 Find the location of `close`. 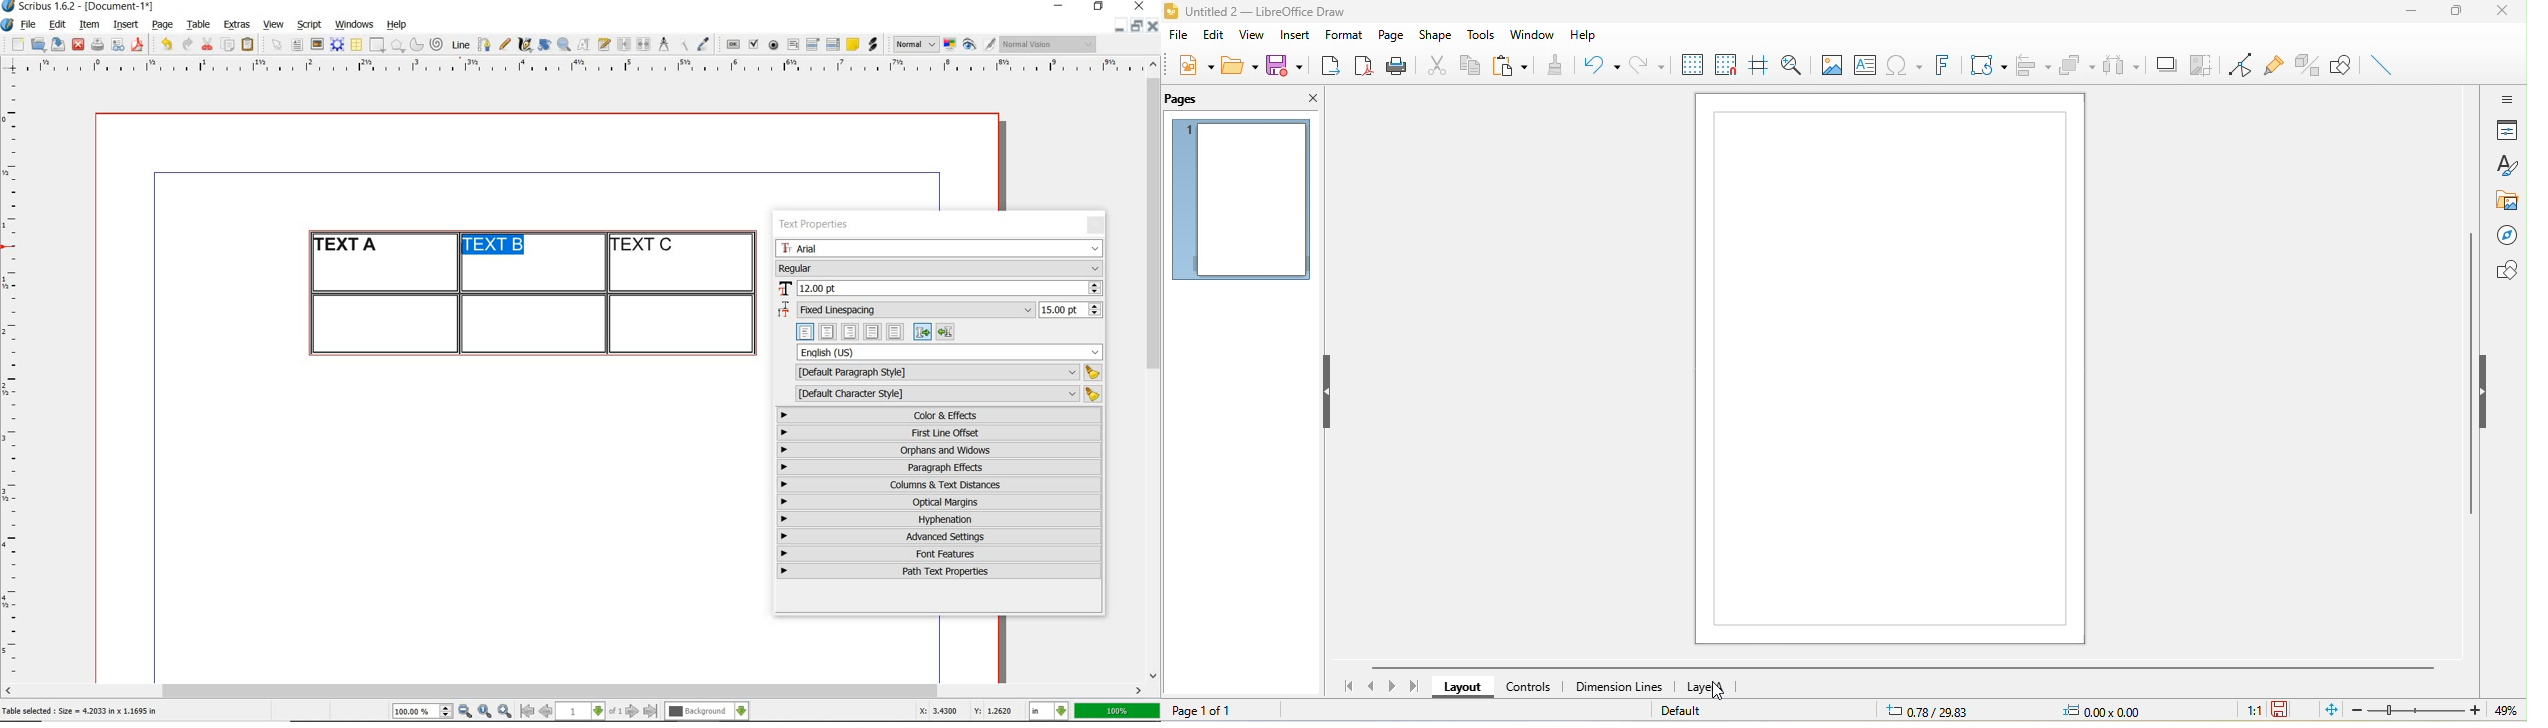

close is located at coordinates (78, 45).